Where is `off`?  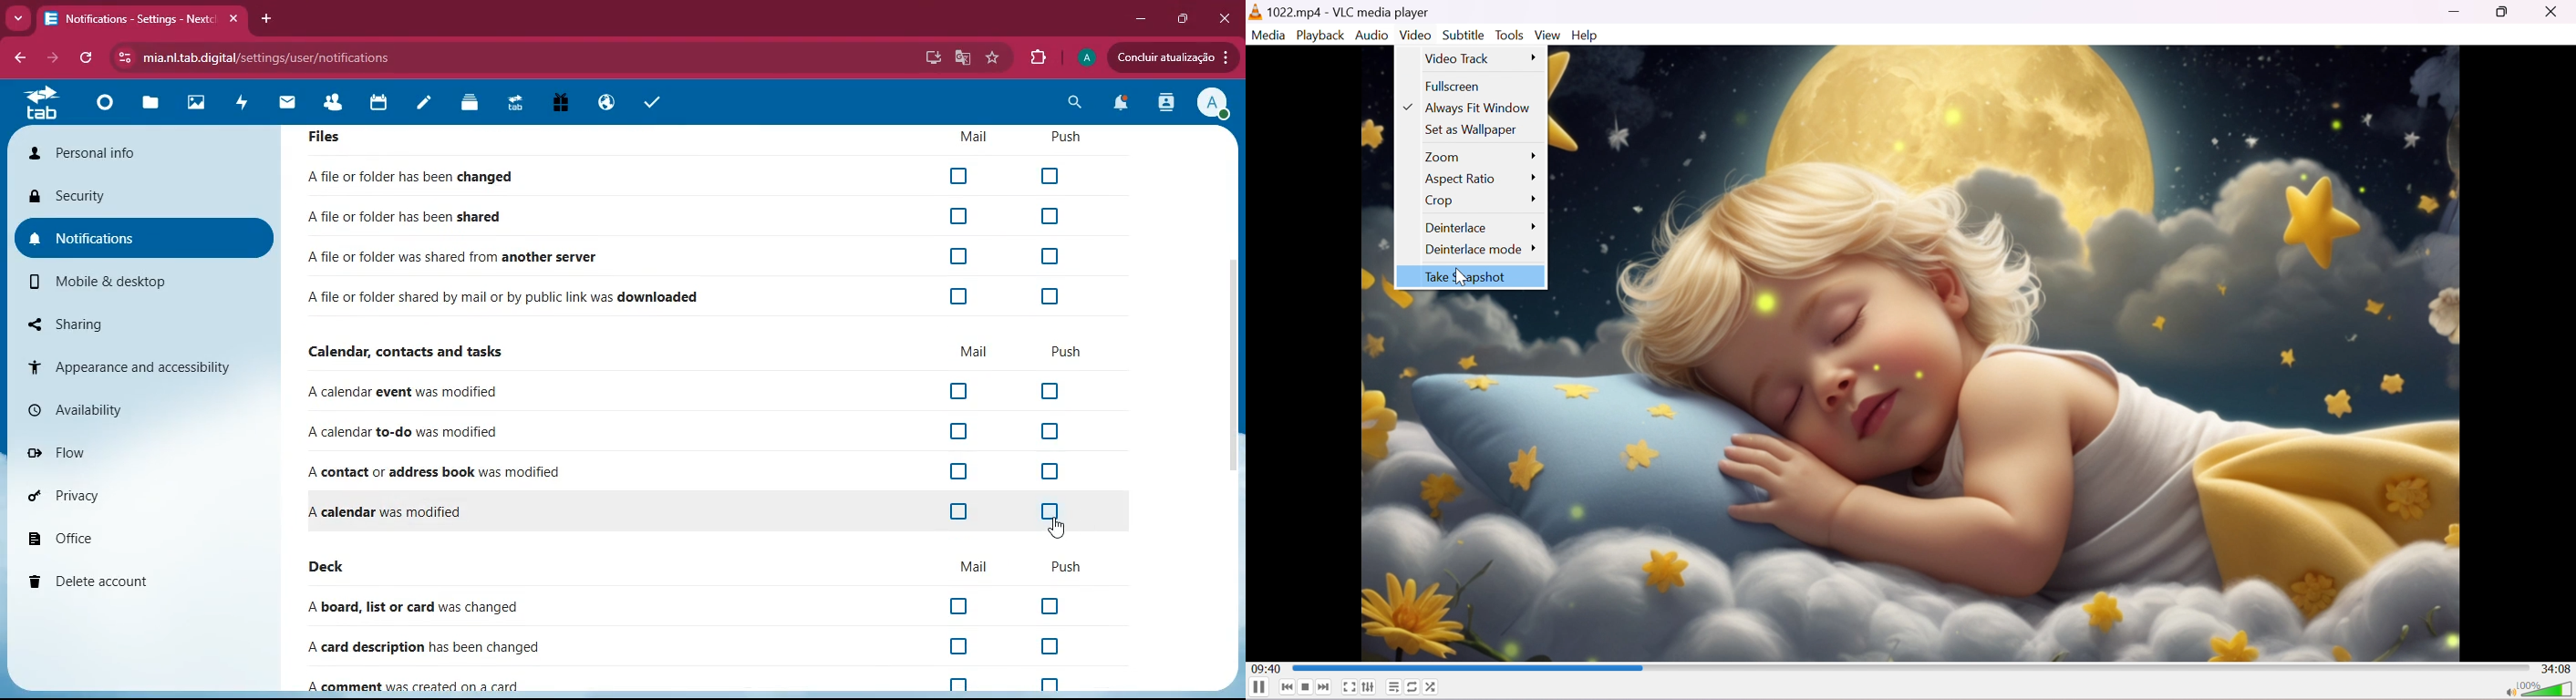
off is located at coordinates (961, 474).